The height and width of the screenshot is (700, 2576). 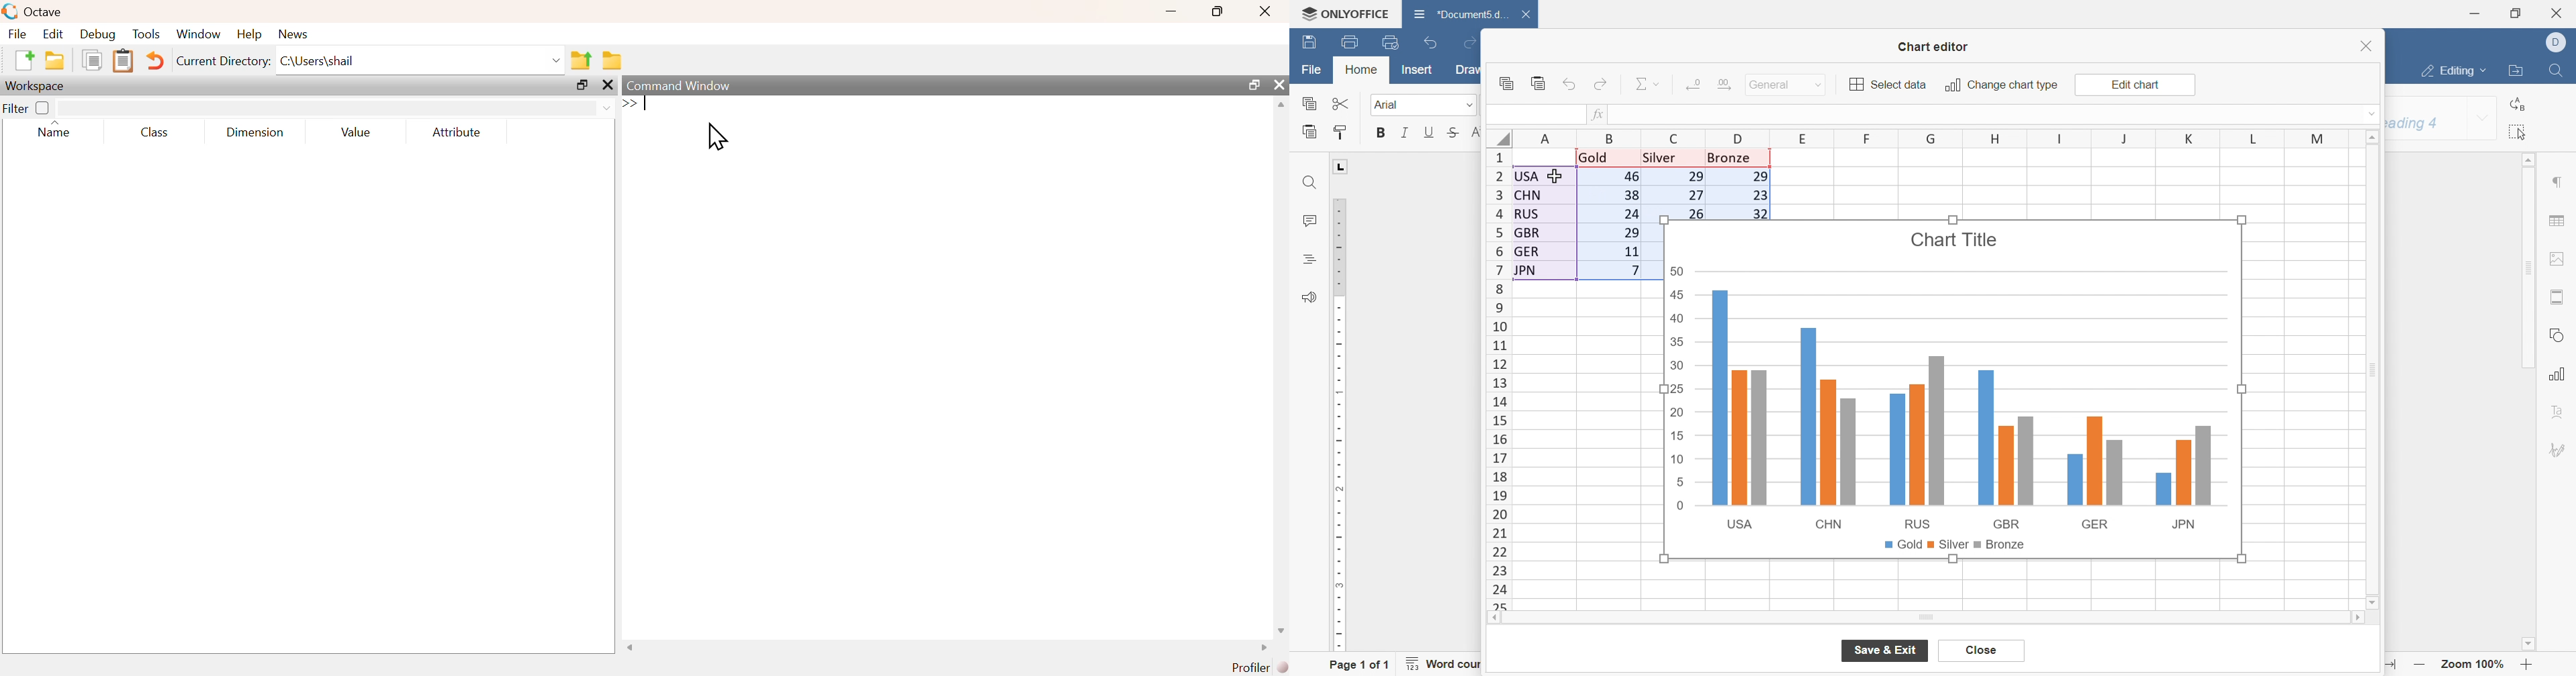 What do you see at coordinates (96, 35) in the screenshot?
I see `Debug` at bounding box center [96, 35].